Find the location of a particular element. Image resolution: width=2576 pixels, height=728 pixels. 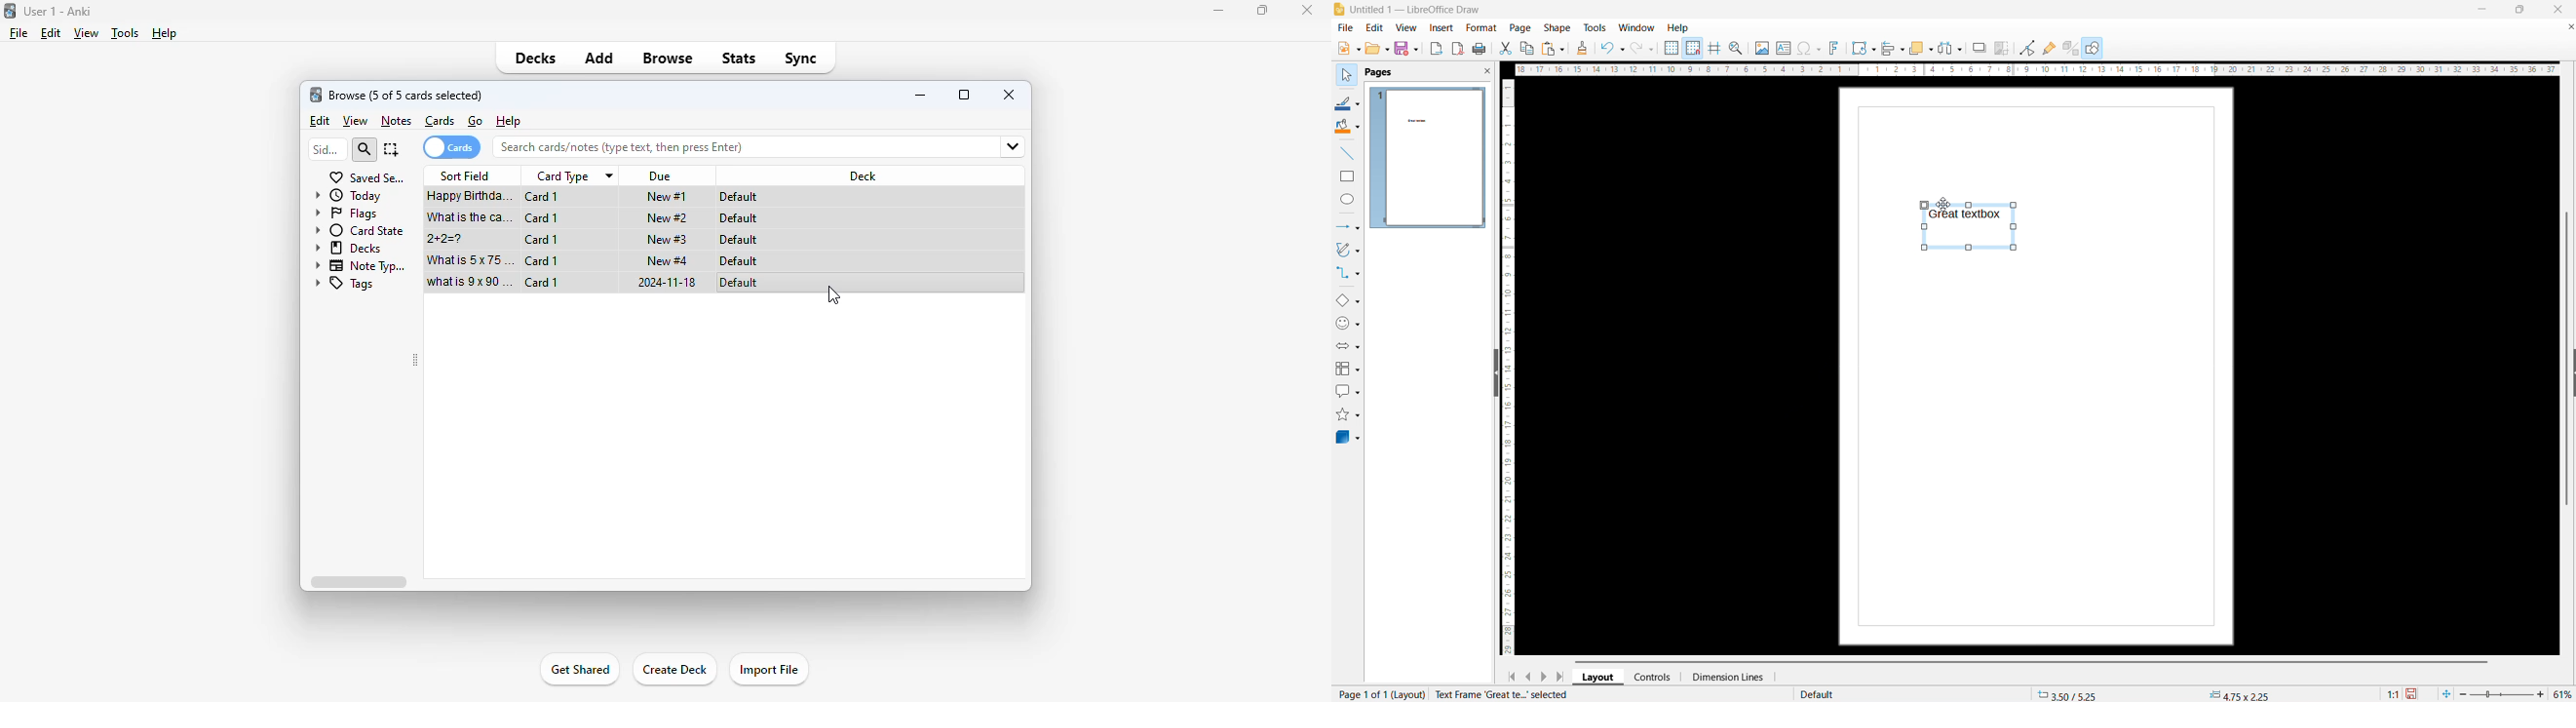

get shared is located at coordinates (581, 669).